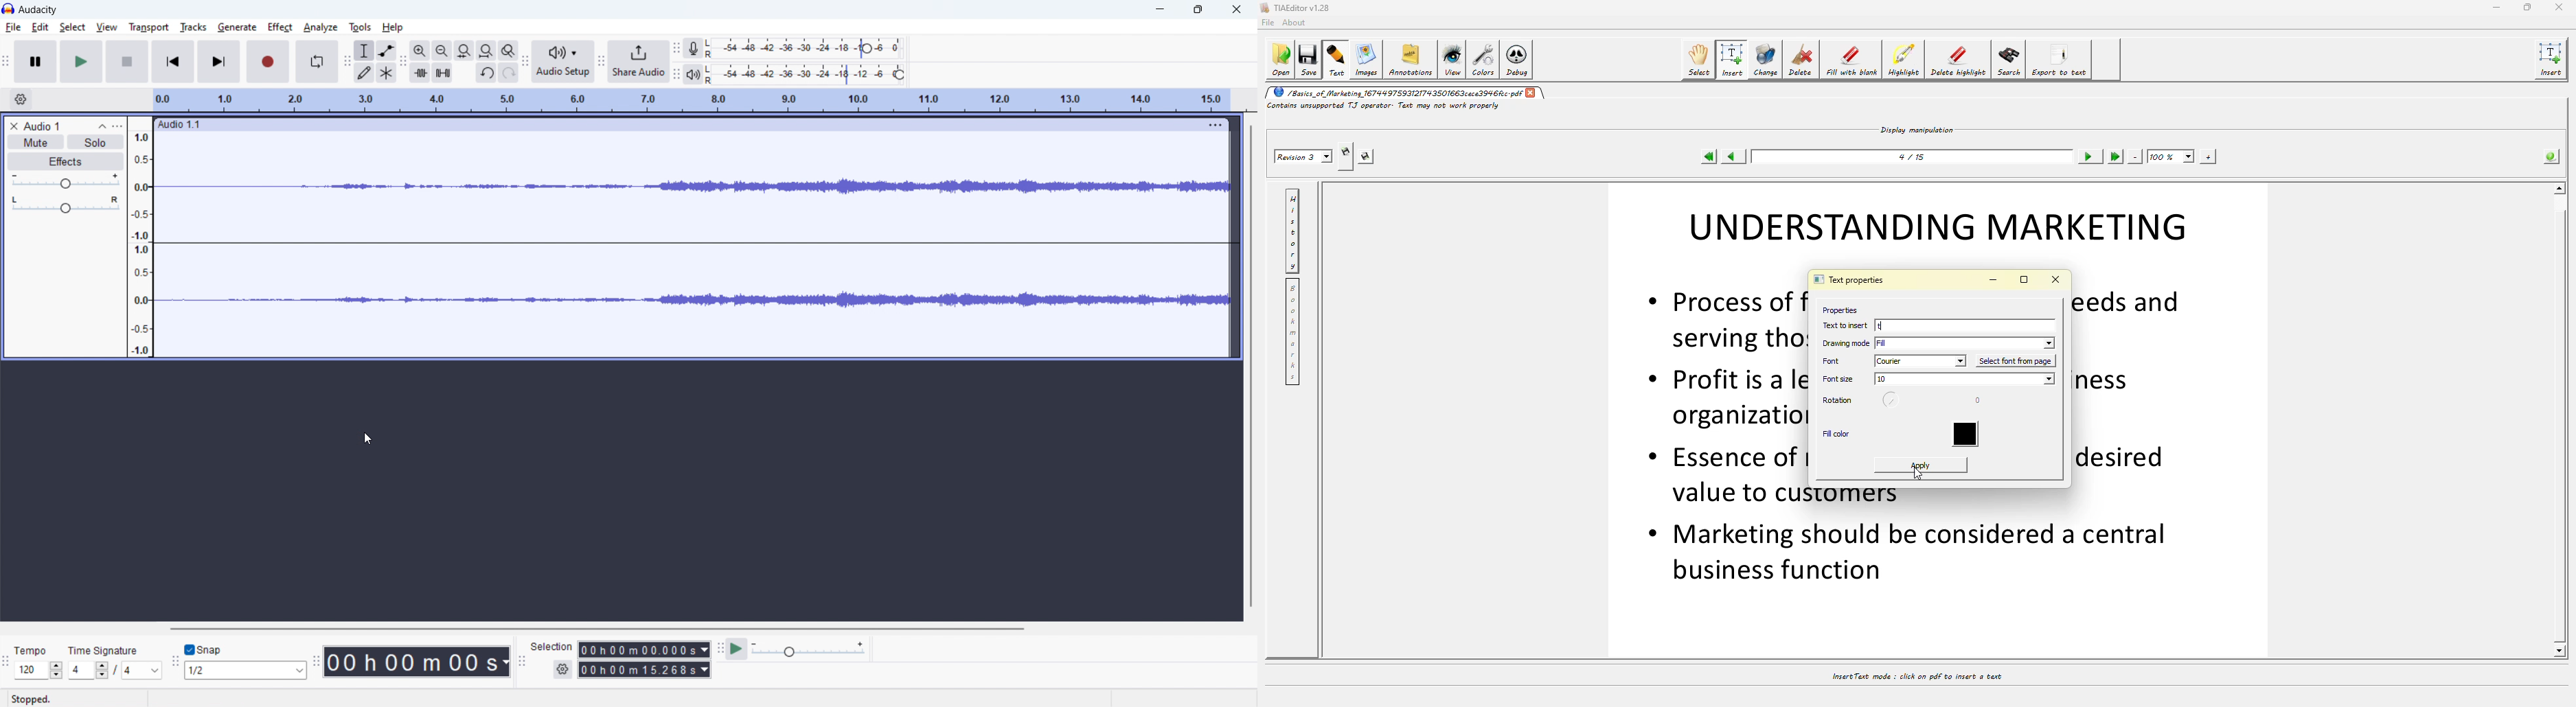 This screenshot has width=2576, height=728. Describe the element at coordinates (551, 645) in the screenshot. I see `Selection` at that location.